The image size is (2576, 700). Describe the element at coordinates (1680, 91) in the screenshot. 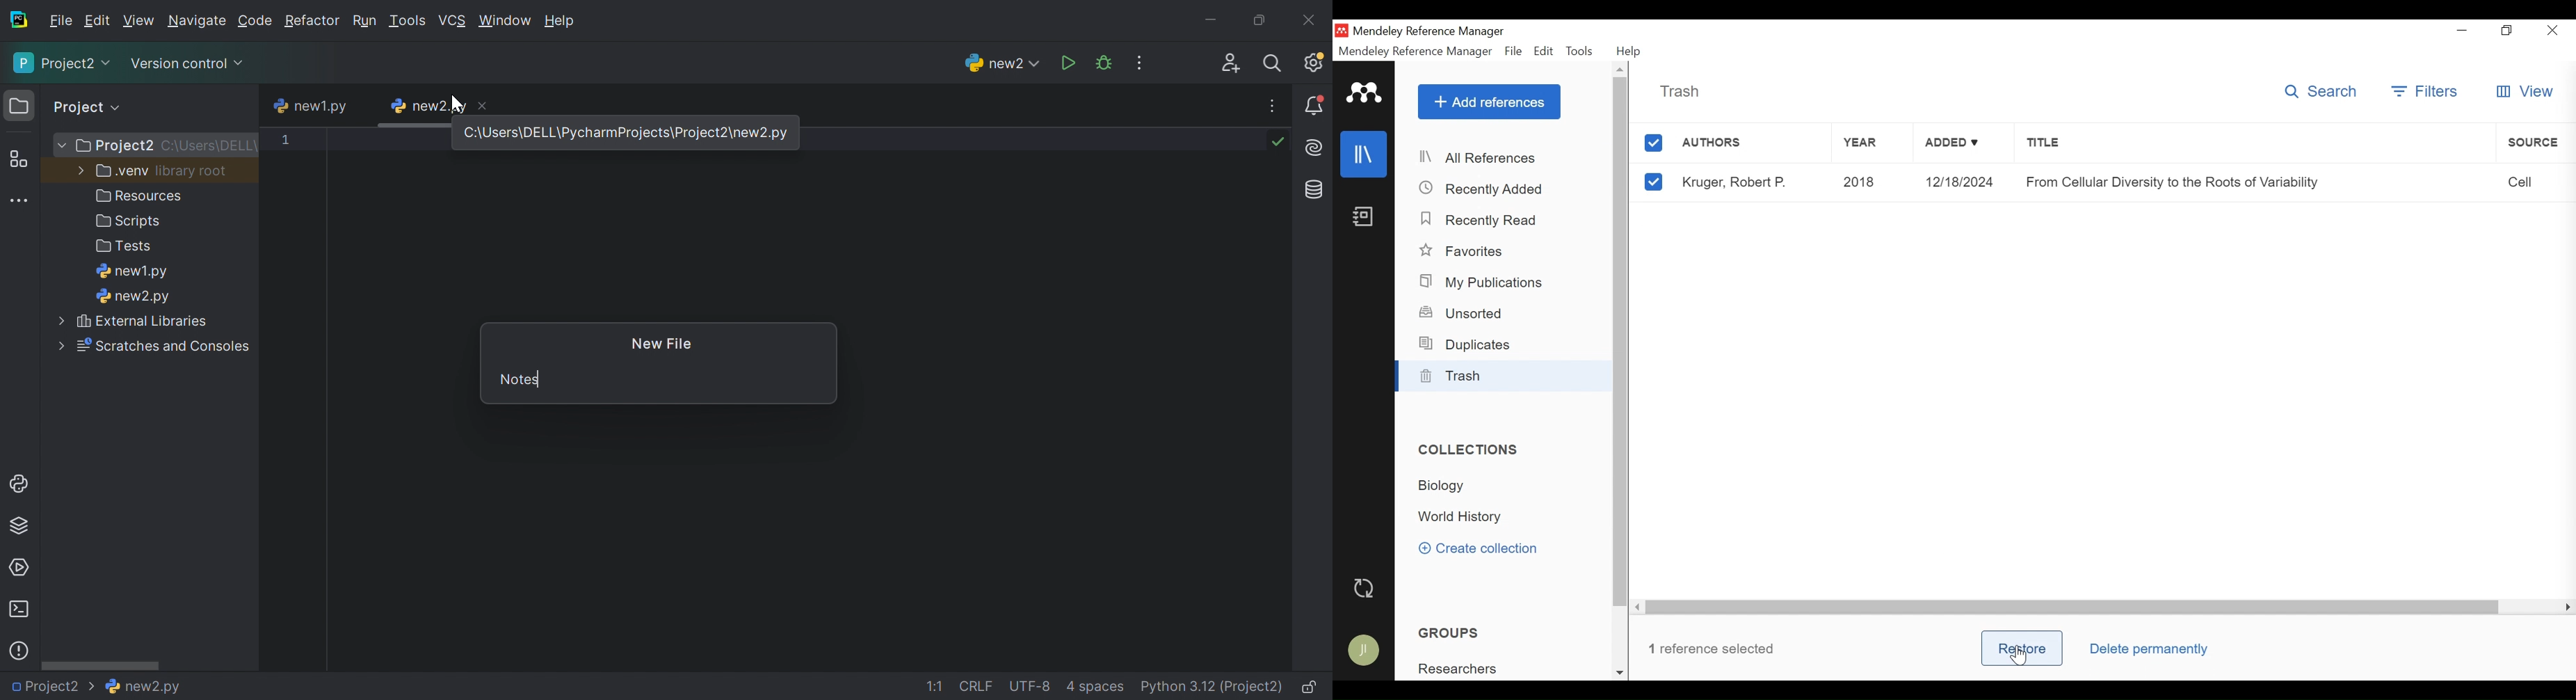

I see `Trash` at that location.